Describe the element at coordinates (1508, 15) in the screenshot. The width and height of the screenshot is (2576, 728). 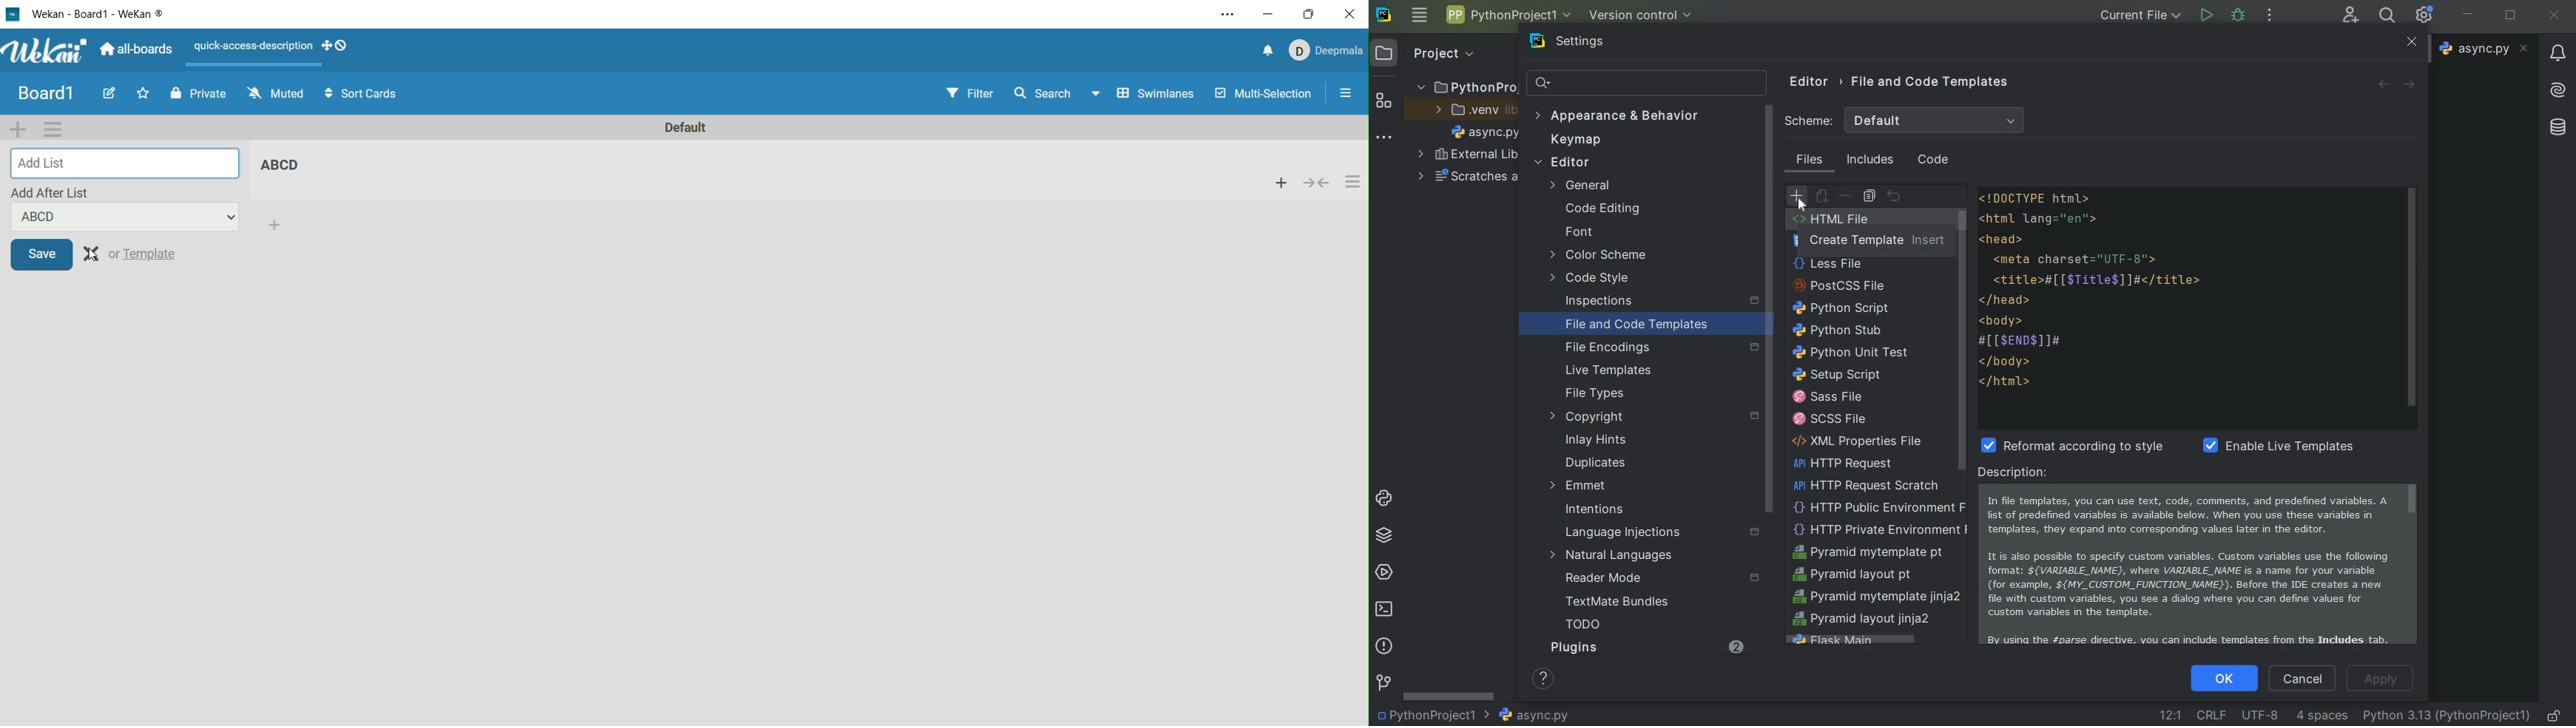
I see `project name` at that location.